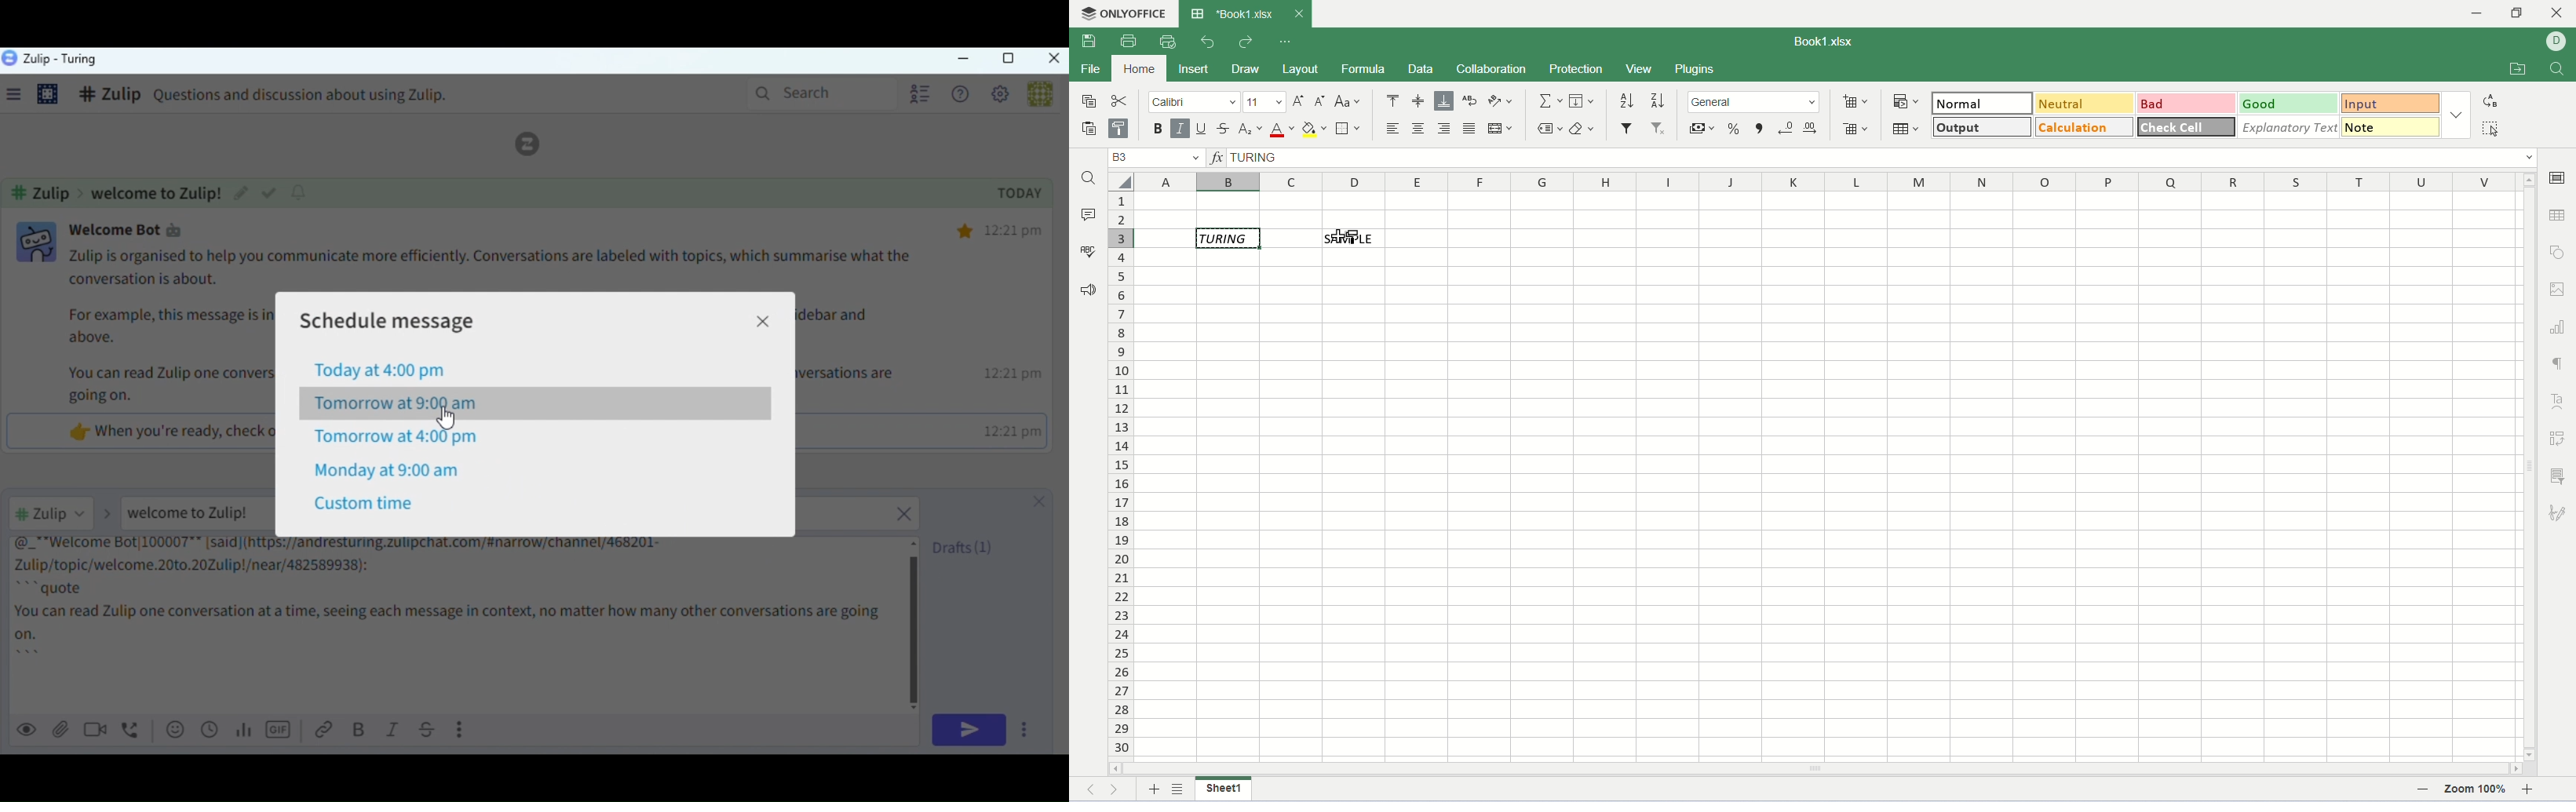 This screenshot has width=2576, height=812. Describe the element at coordinates (2521, 15) in the screenshot. I see `maximize` at that location.